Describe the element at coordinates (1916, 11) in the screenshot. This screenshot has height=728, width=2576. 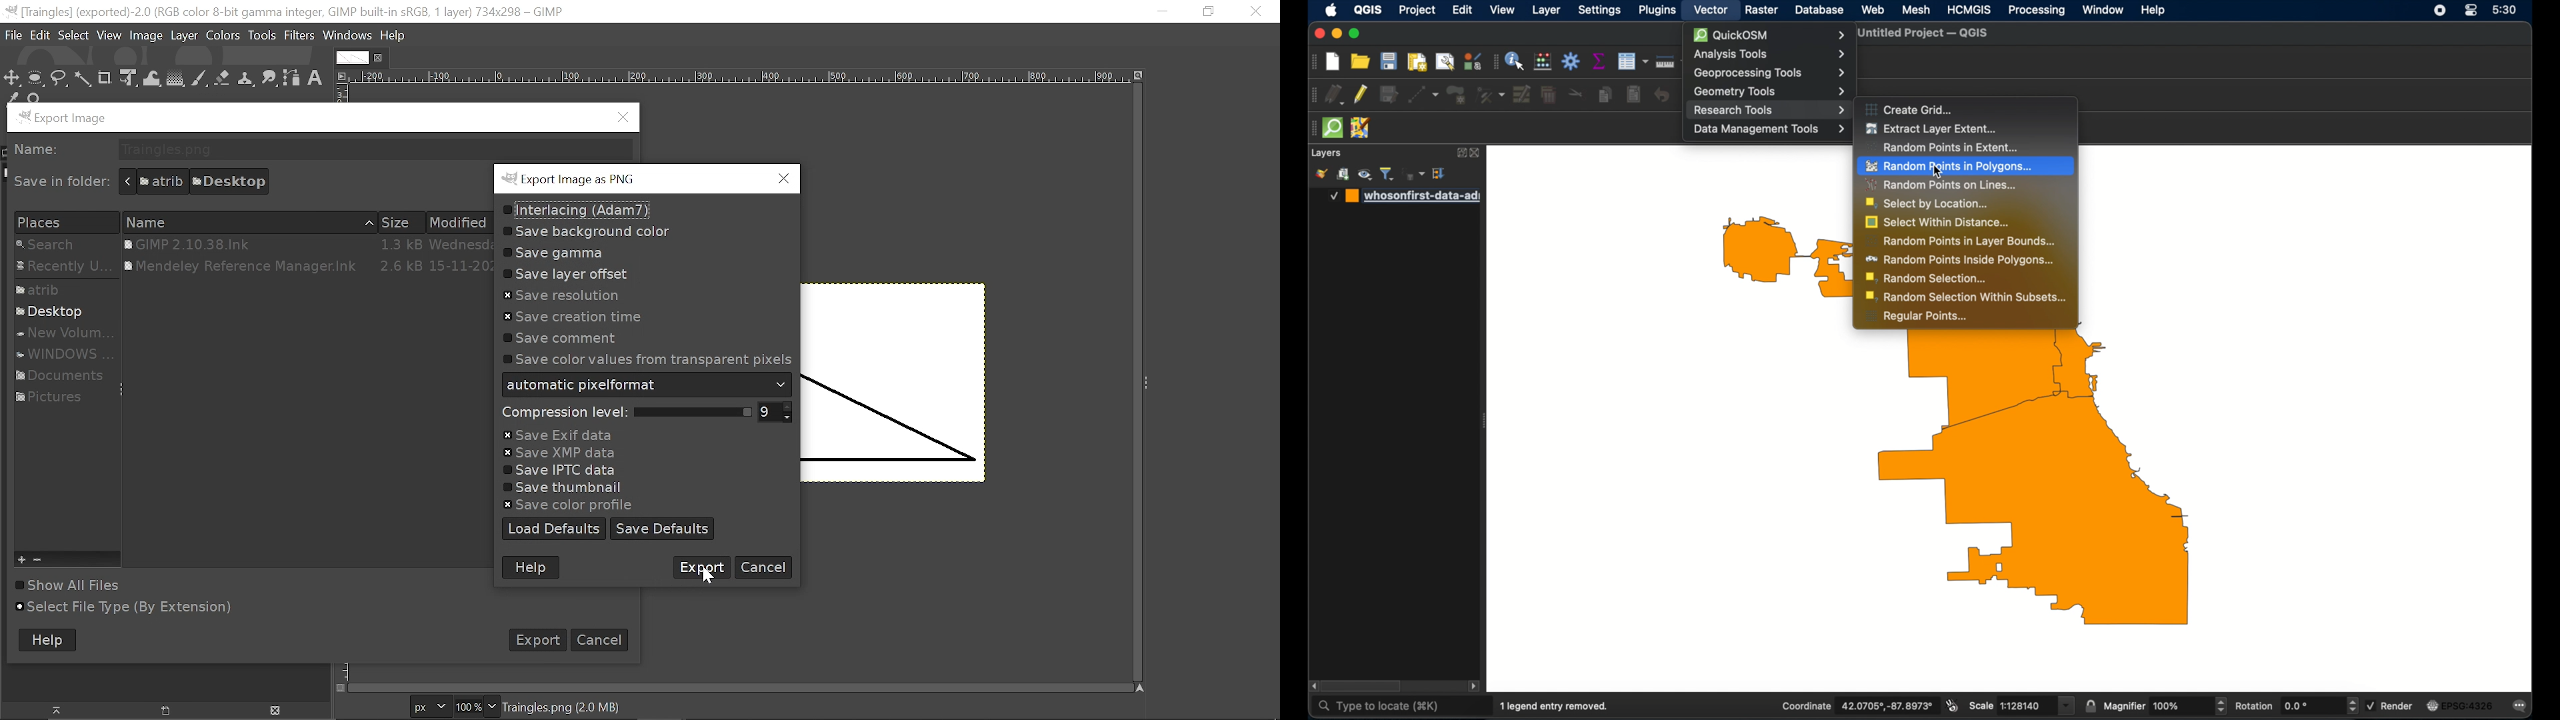
I see `mesh` at that location.